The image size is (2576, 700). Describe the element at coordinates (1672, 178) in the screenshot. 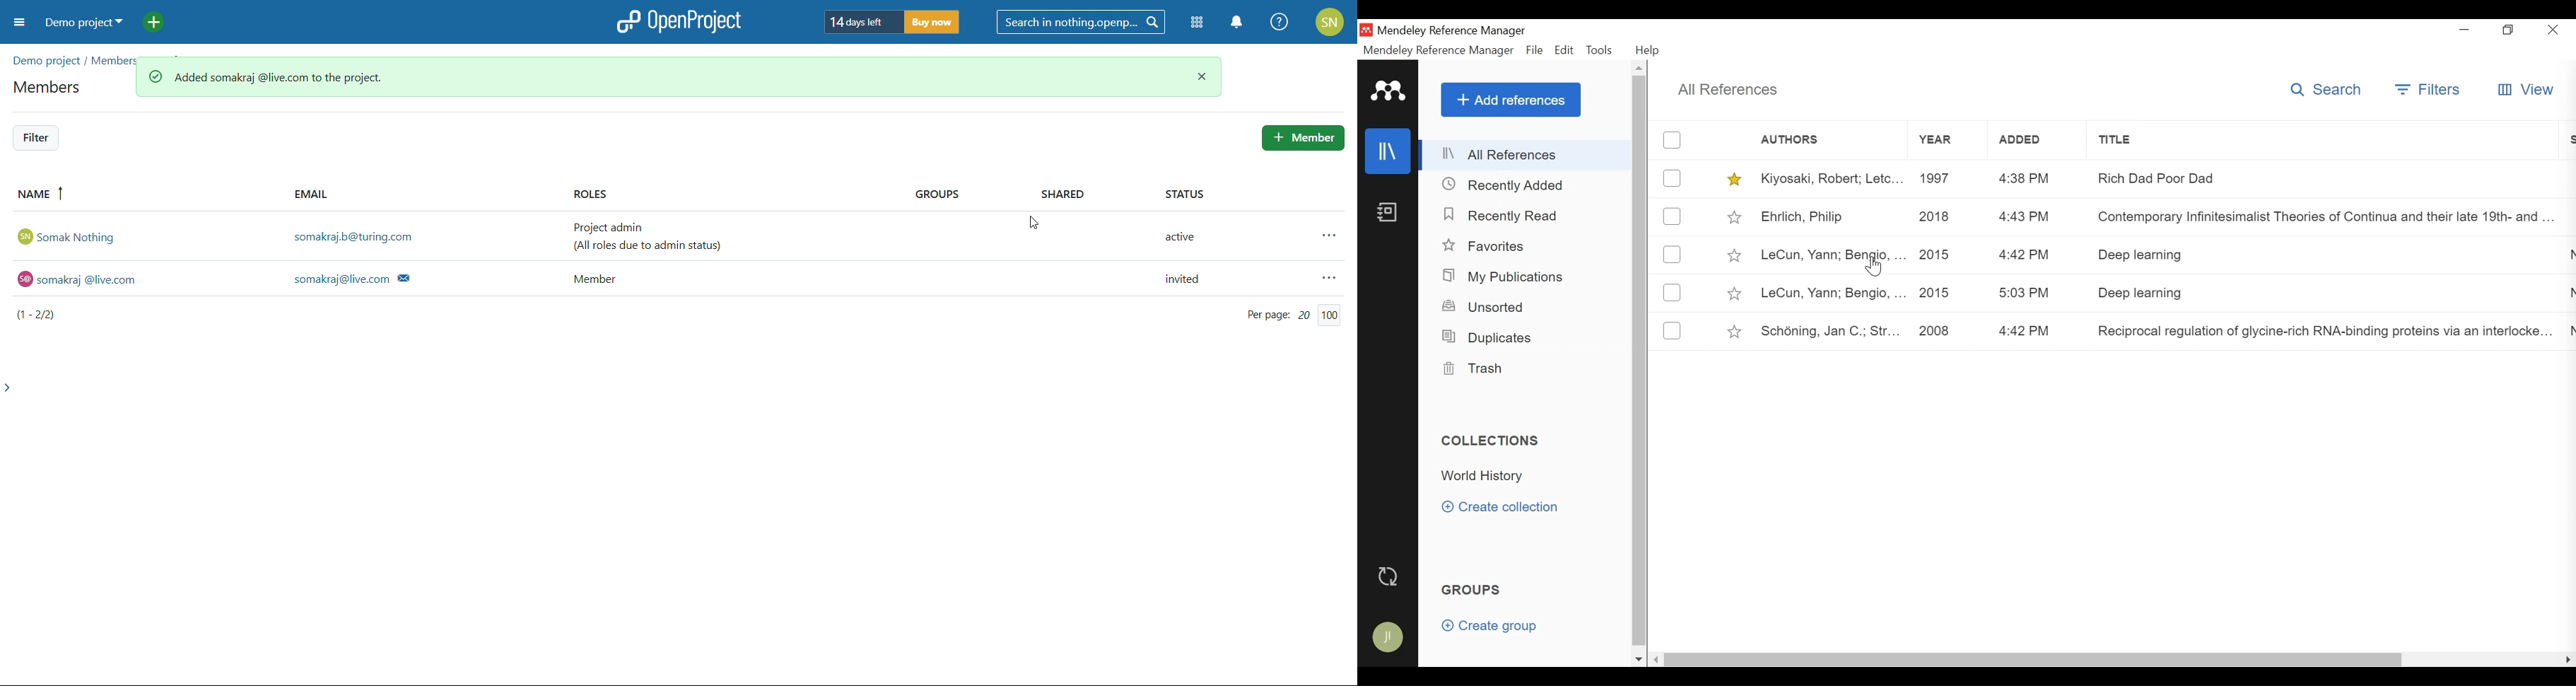

I see `(un)select` at that location.